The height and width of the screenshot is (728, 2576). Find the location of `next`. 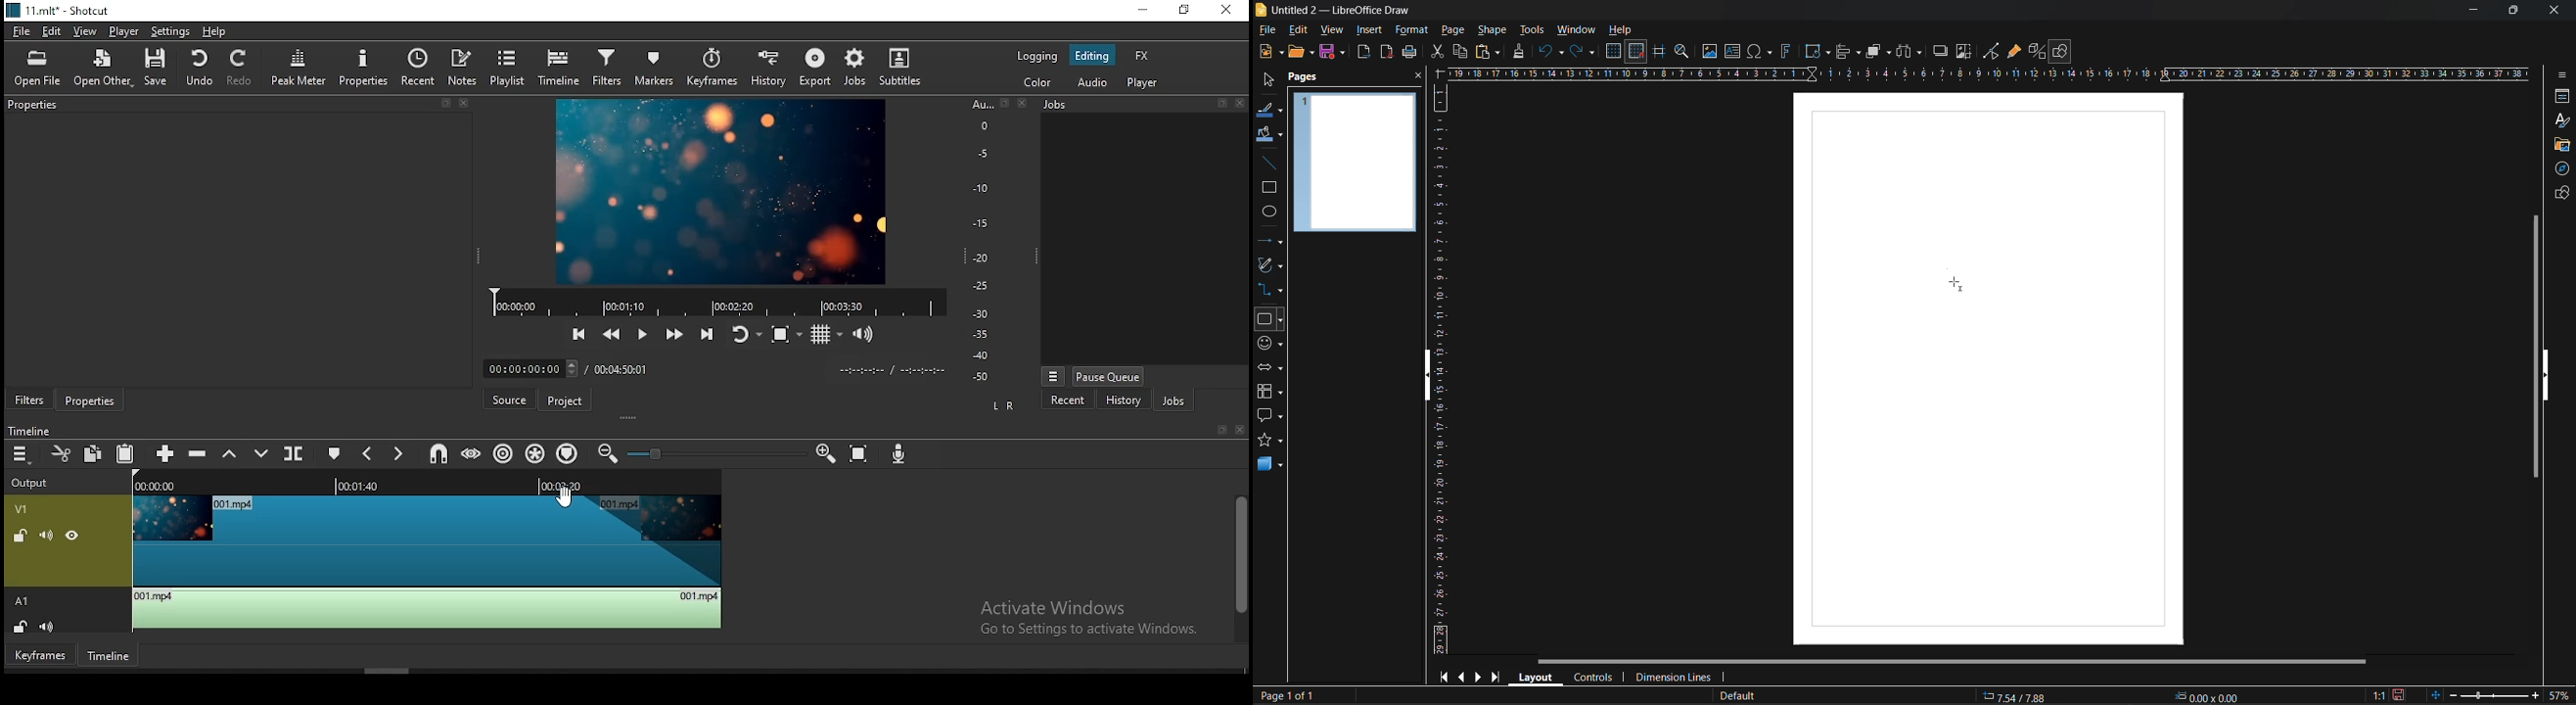

next is located at coordinates (1478, 676).